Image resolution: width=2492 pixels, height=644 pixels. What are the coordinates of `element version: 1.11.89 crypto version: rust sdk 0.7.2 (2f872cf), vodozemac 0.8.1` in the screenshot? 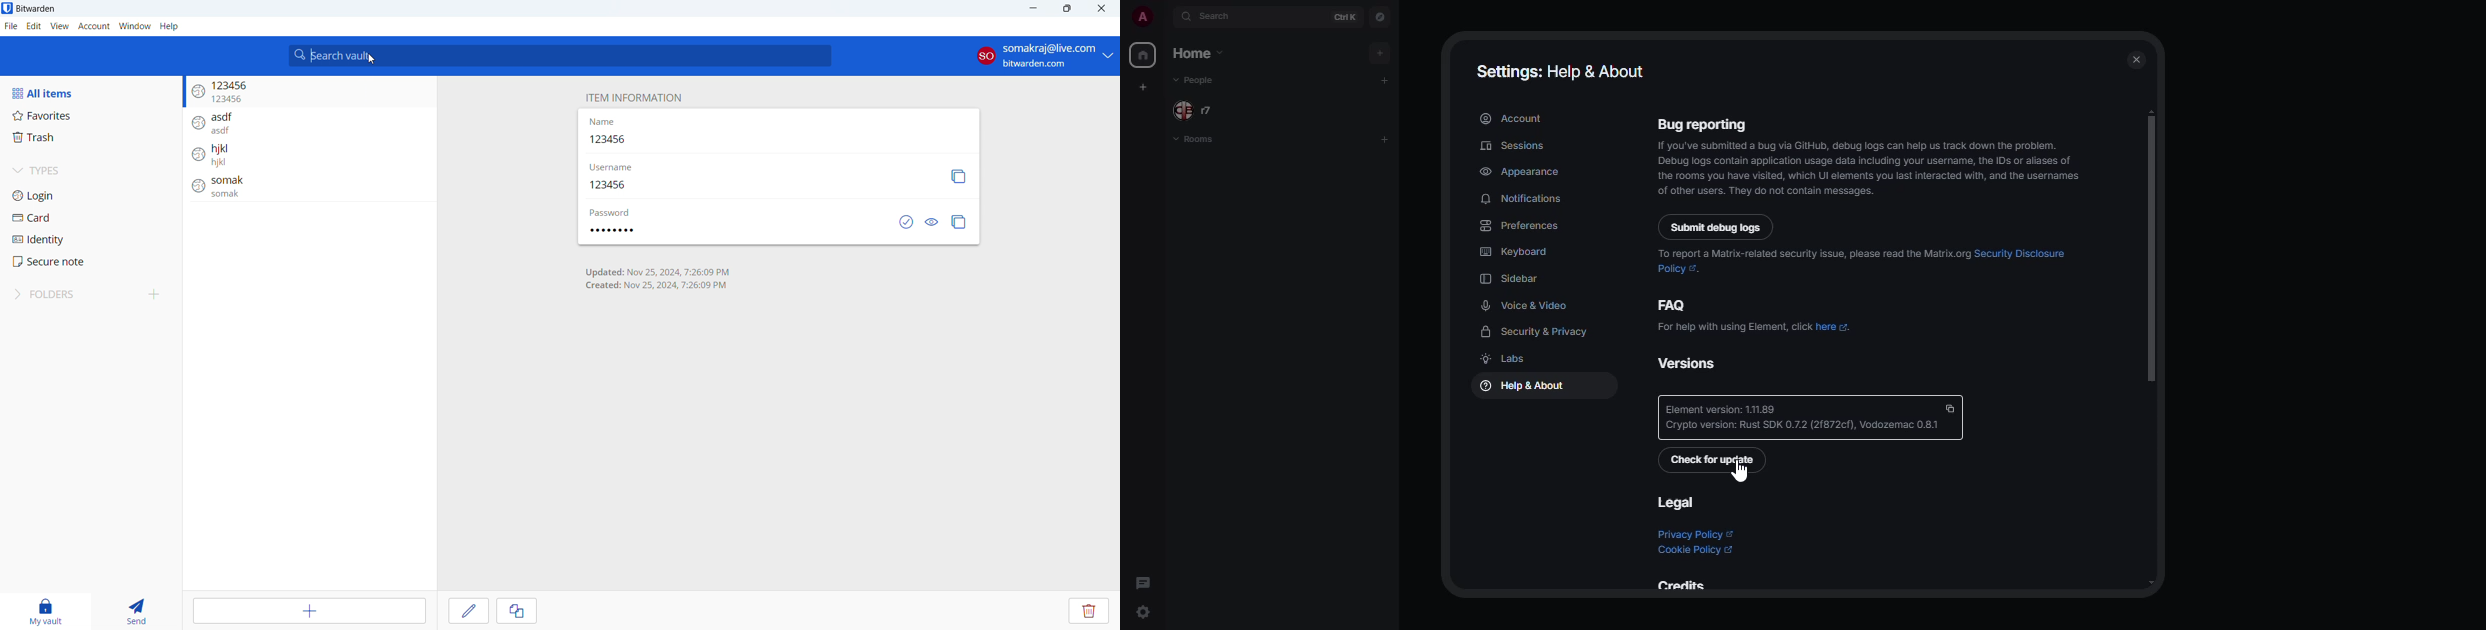 It's located at (1812, 417).